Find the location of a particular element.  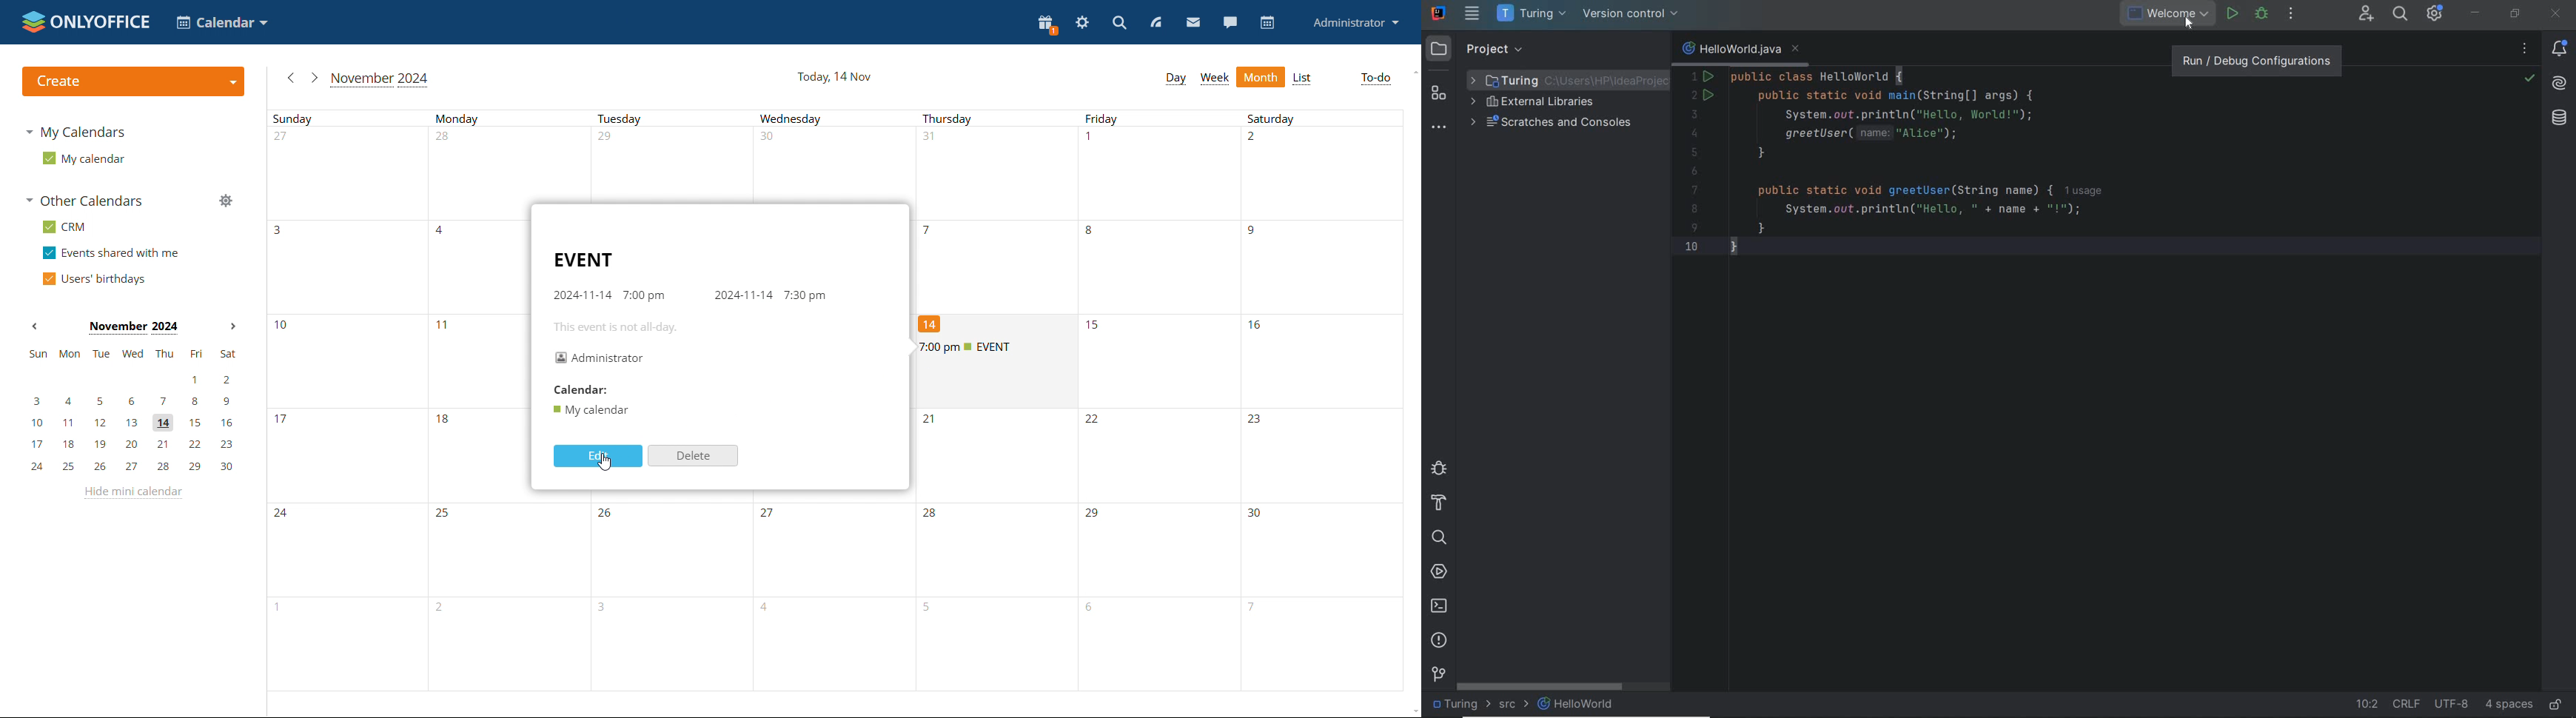

number is located at coordinates (444, 422).